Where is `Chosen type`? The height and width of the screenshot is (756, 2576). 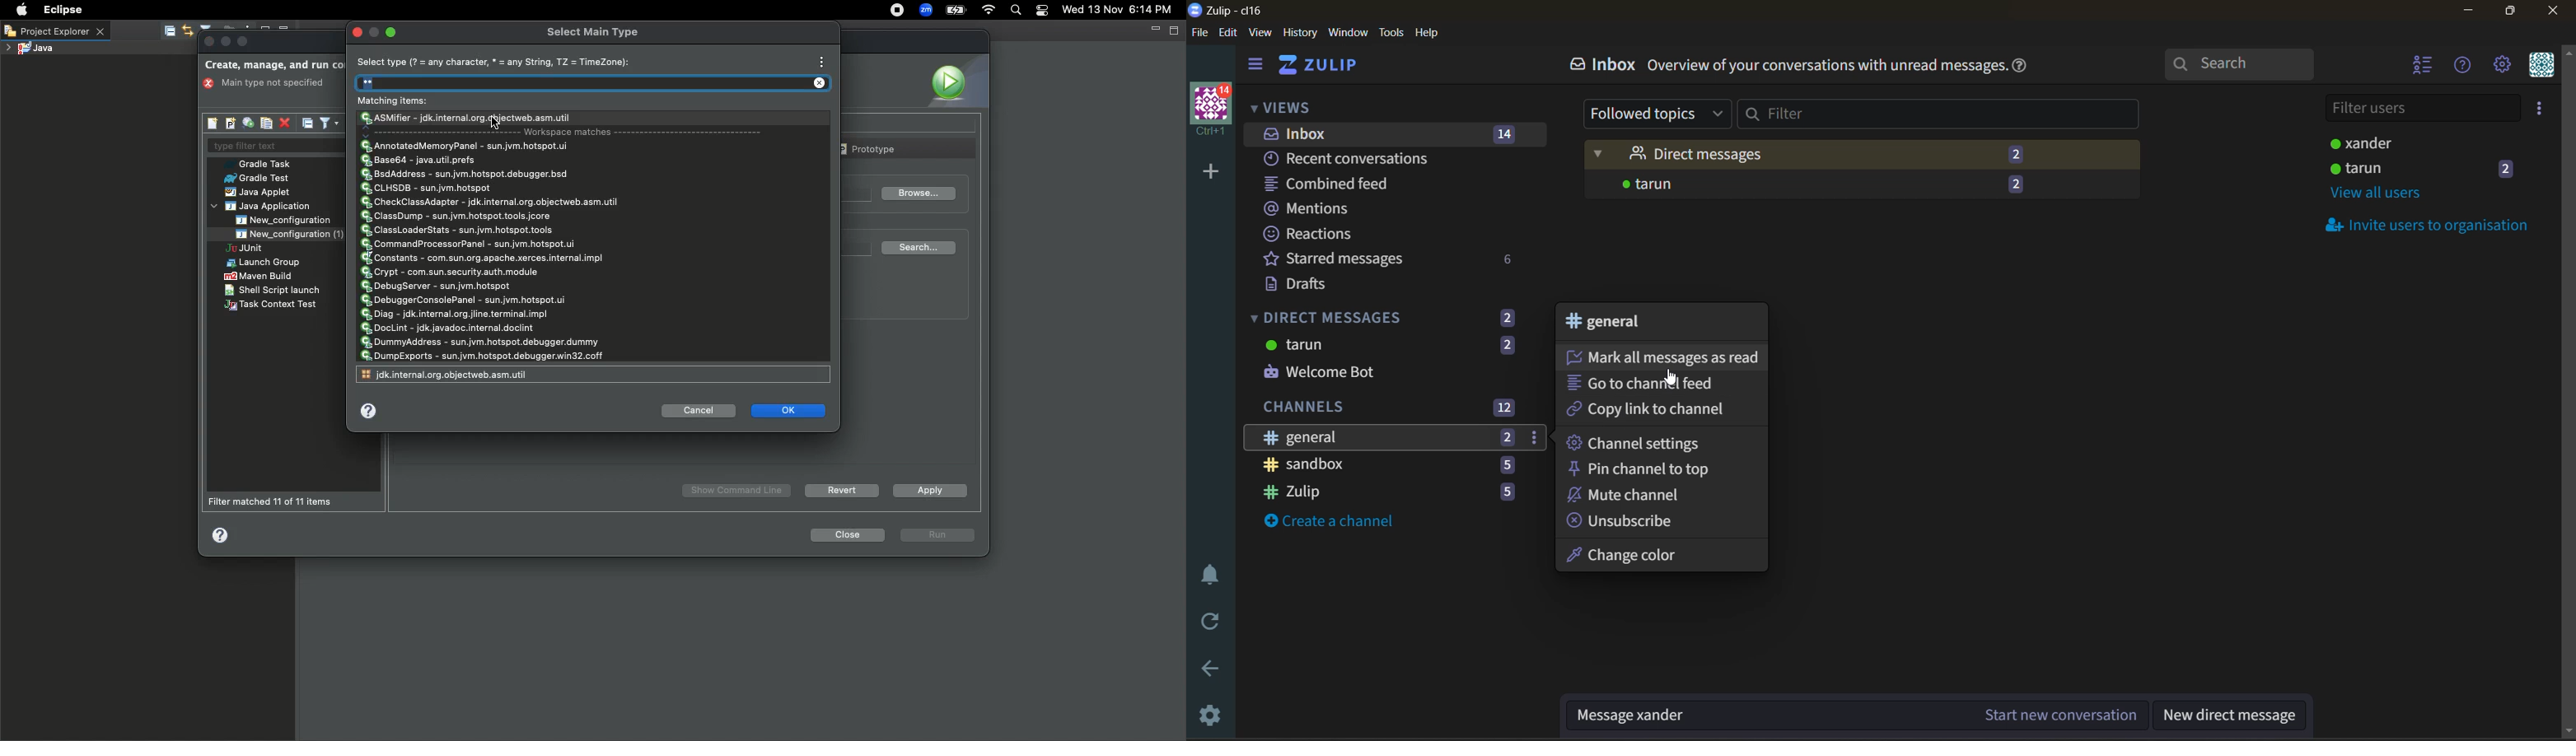 Chosen type is located at coordinates (469, 119).